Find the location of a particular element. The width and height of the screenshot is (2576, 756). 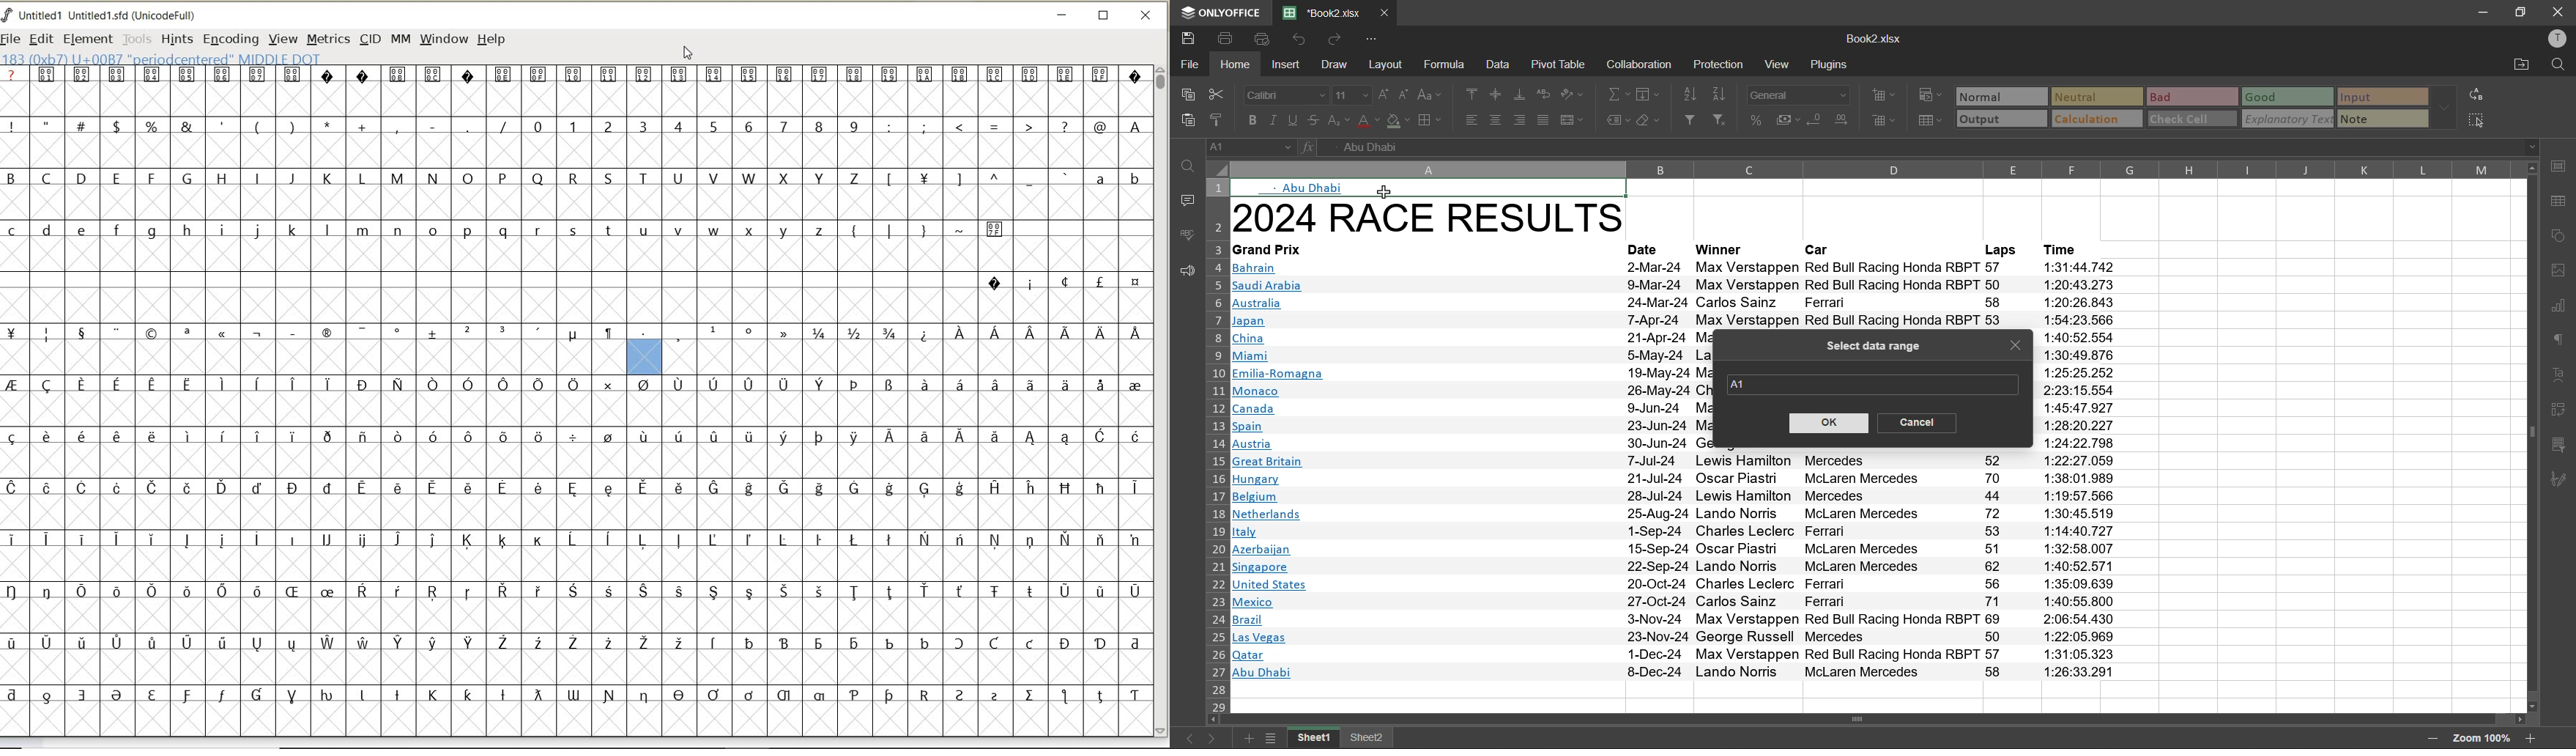

FONT NAME is located at coordinates (112, 16).